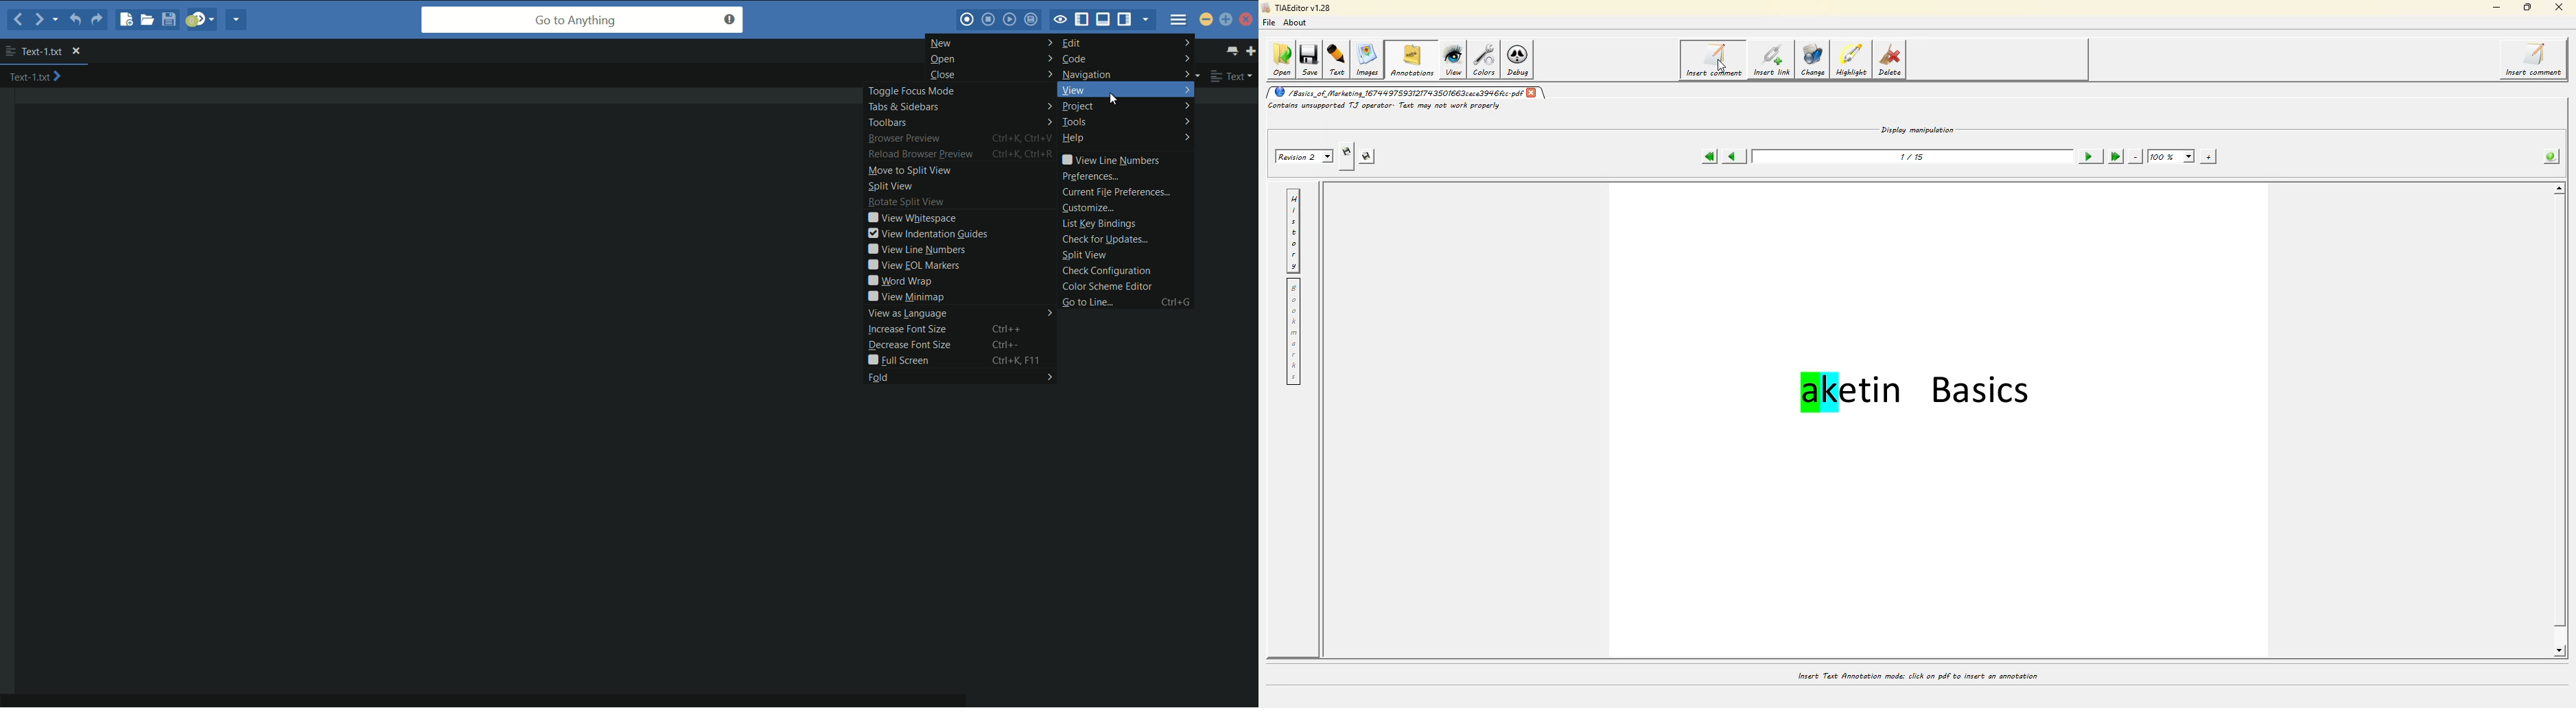 The height and width of the screenshot is (728, 2576). I want to click on check for updates, so click(1106, 239).